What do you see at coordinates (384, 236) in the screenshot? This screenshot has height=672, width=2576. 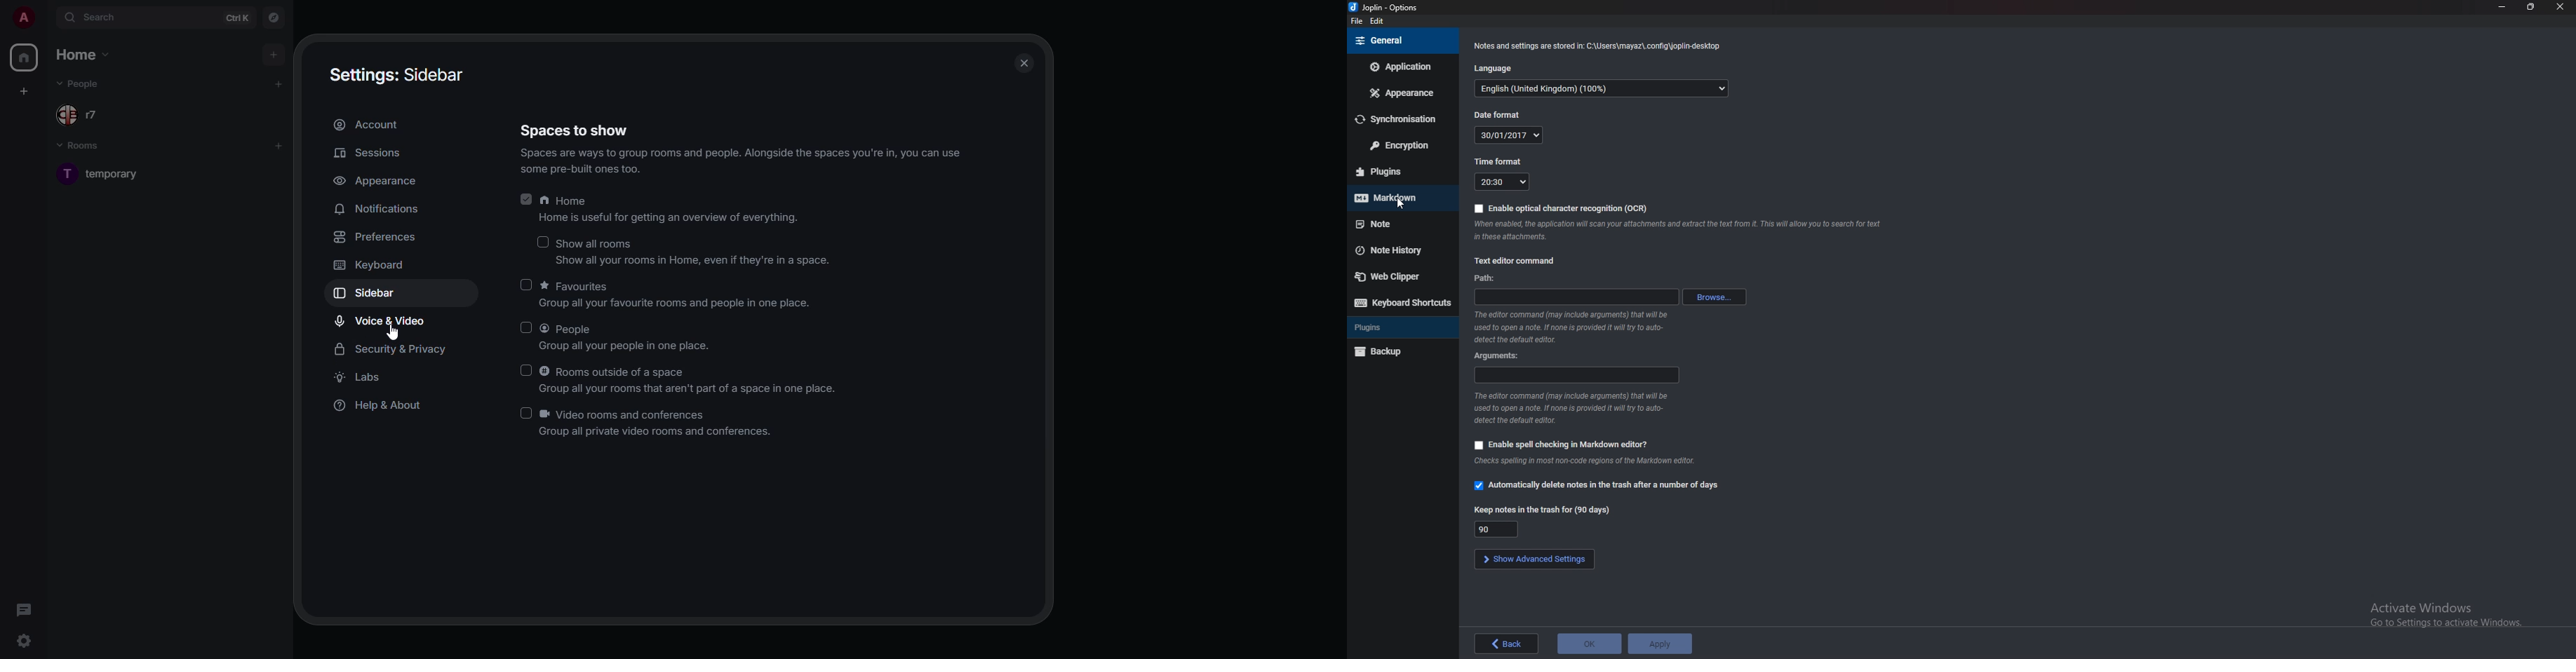 I see `preferences` at bounding box center [384, 236].